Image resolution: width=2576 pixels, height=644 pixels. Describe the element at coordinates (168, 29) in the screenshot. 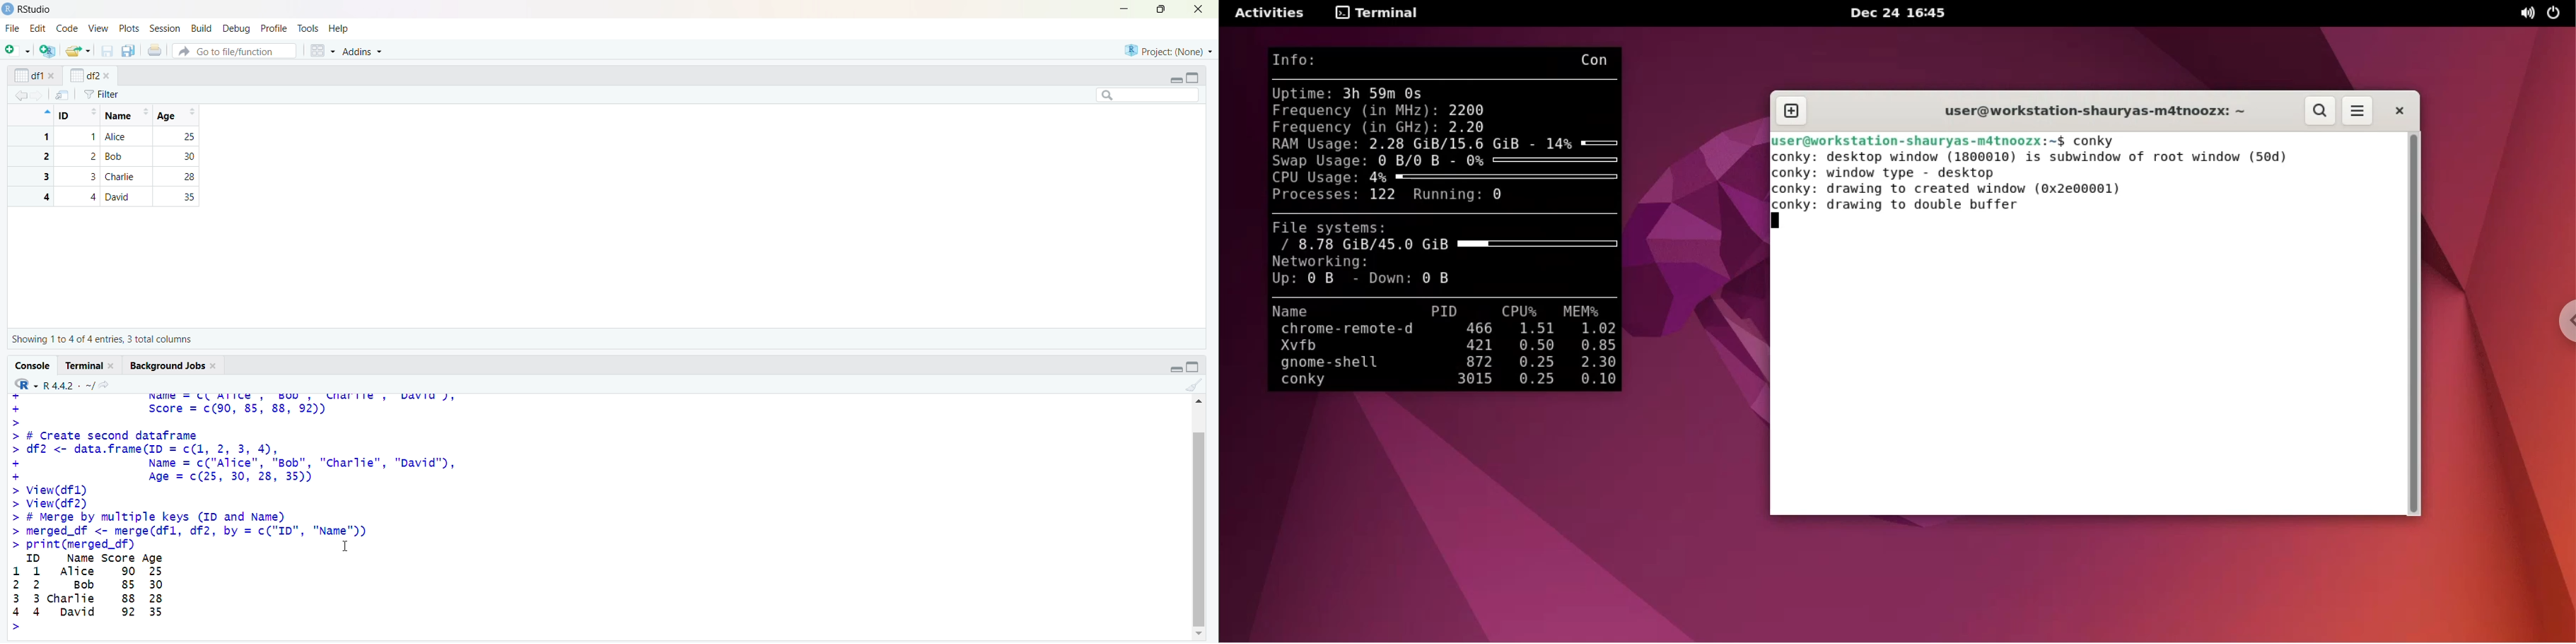

I see `session` at that location.